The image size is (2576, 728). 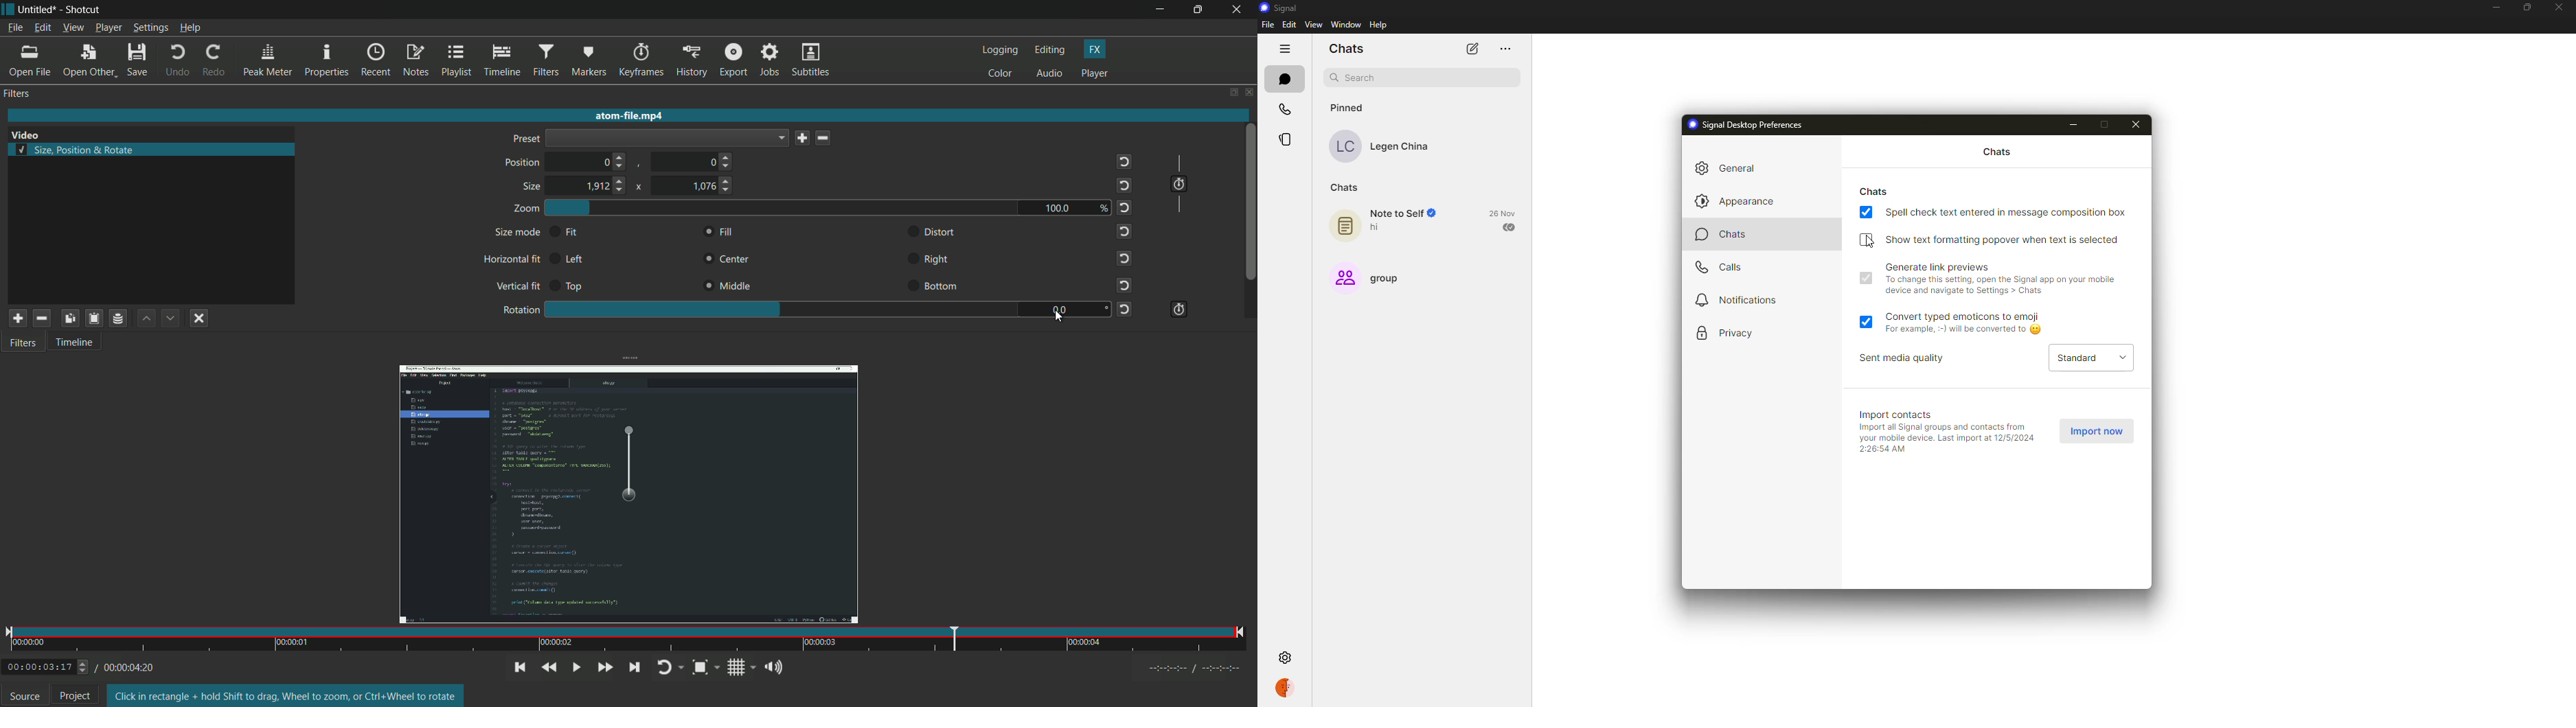 What do you see at coordinates (1314, 25) in the screenshot?
I see `view` at bounding box center [1314, 25].